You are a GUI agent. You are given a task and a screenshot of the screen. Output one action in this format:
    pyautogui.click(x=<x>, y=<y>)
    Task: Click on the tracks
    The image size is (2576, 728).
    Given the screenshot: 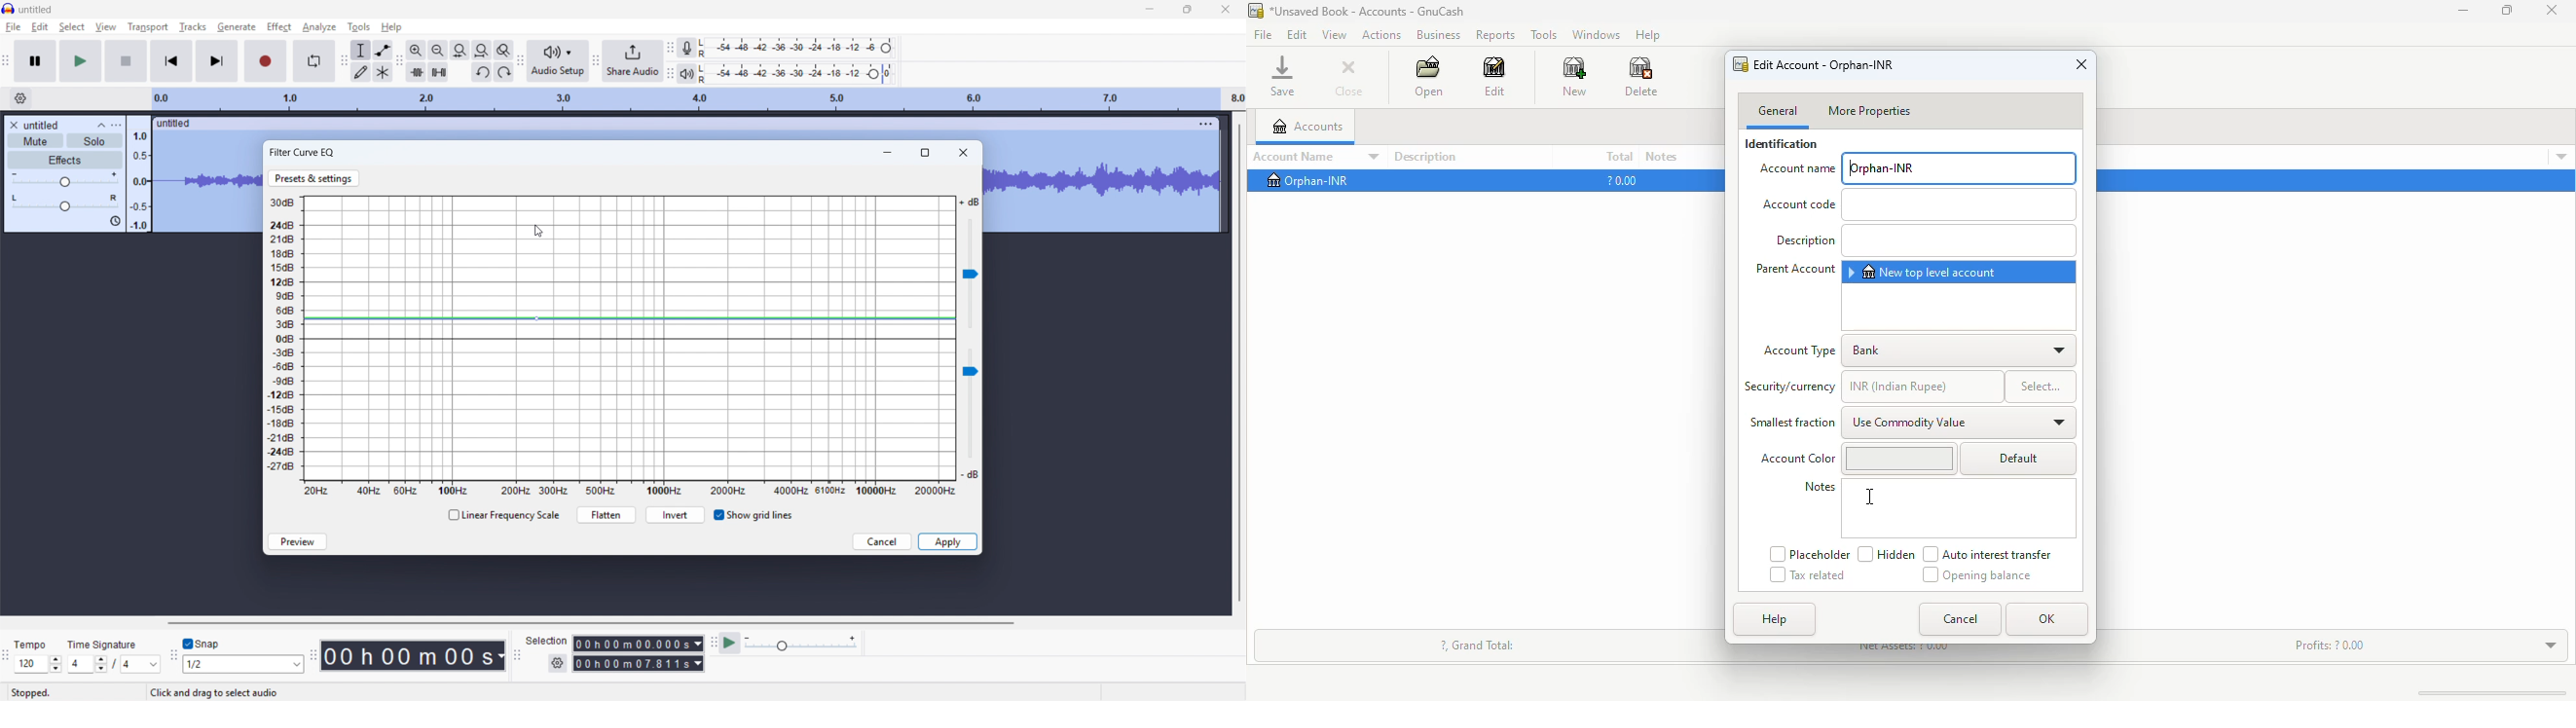 What is the action you would take?
    pyautogui.click(x=192, y=27)
    